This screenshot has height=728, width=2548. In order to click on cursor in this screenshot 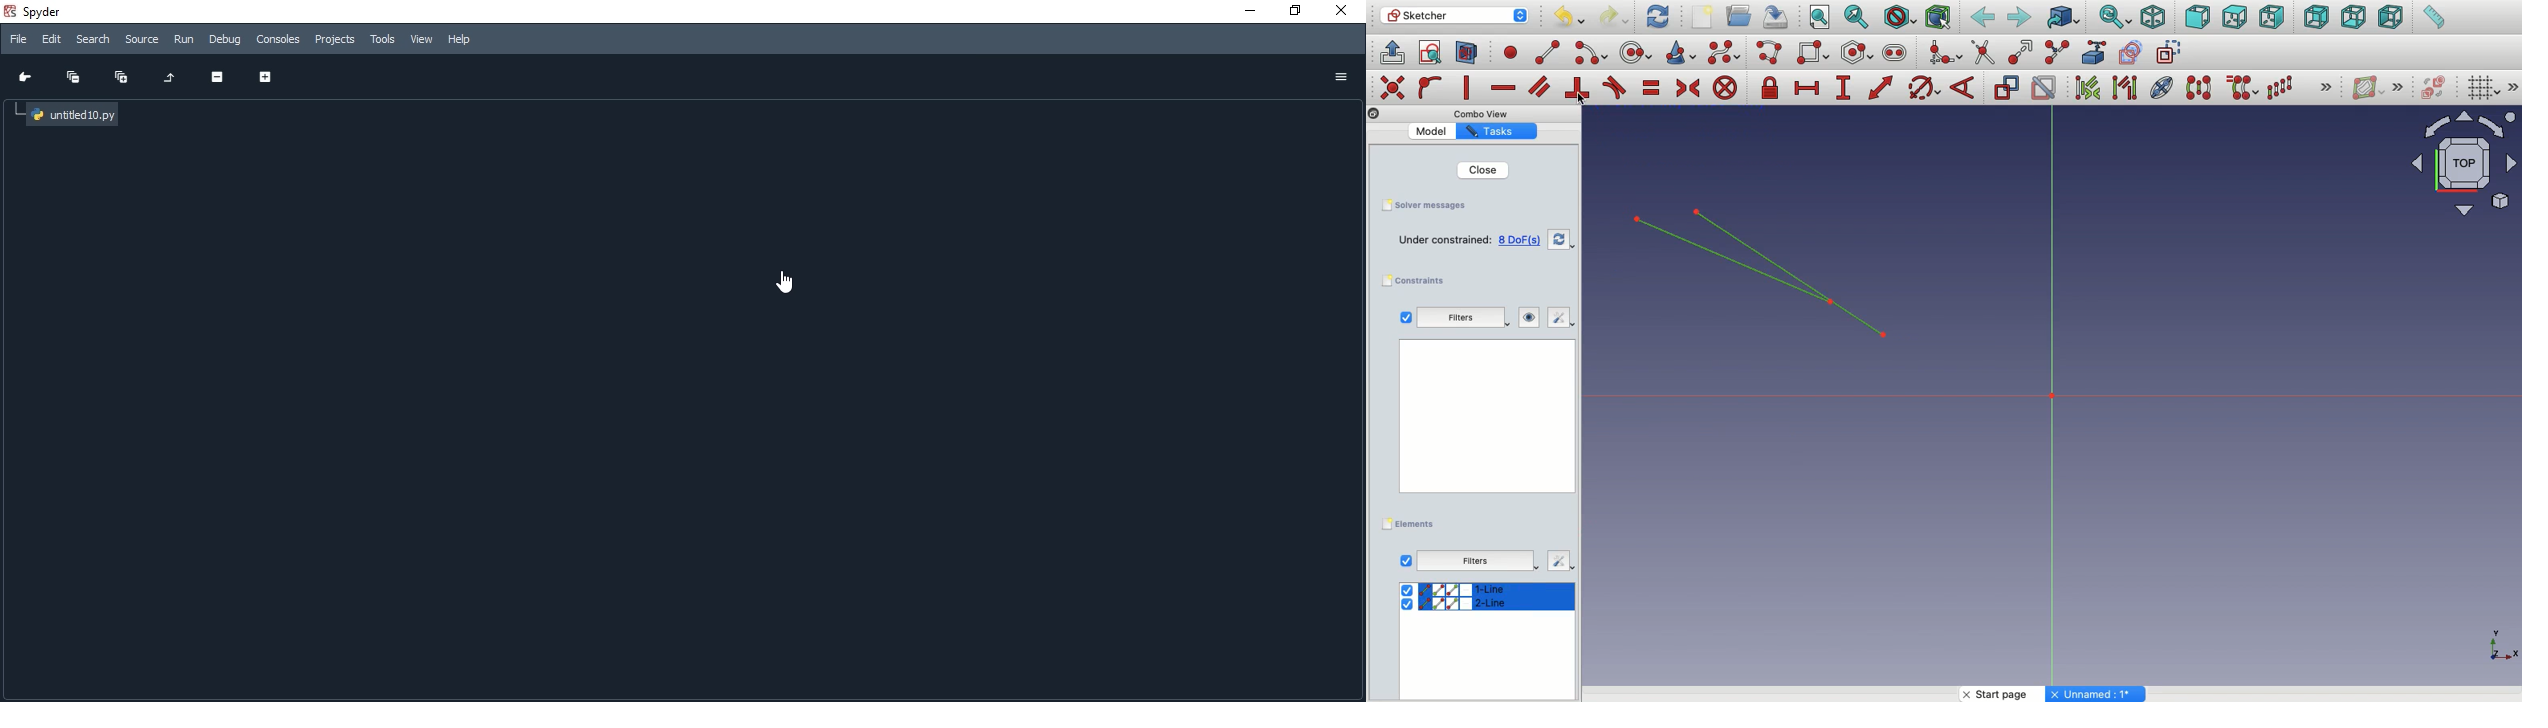, I will do `click(786, 278)`.